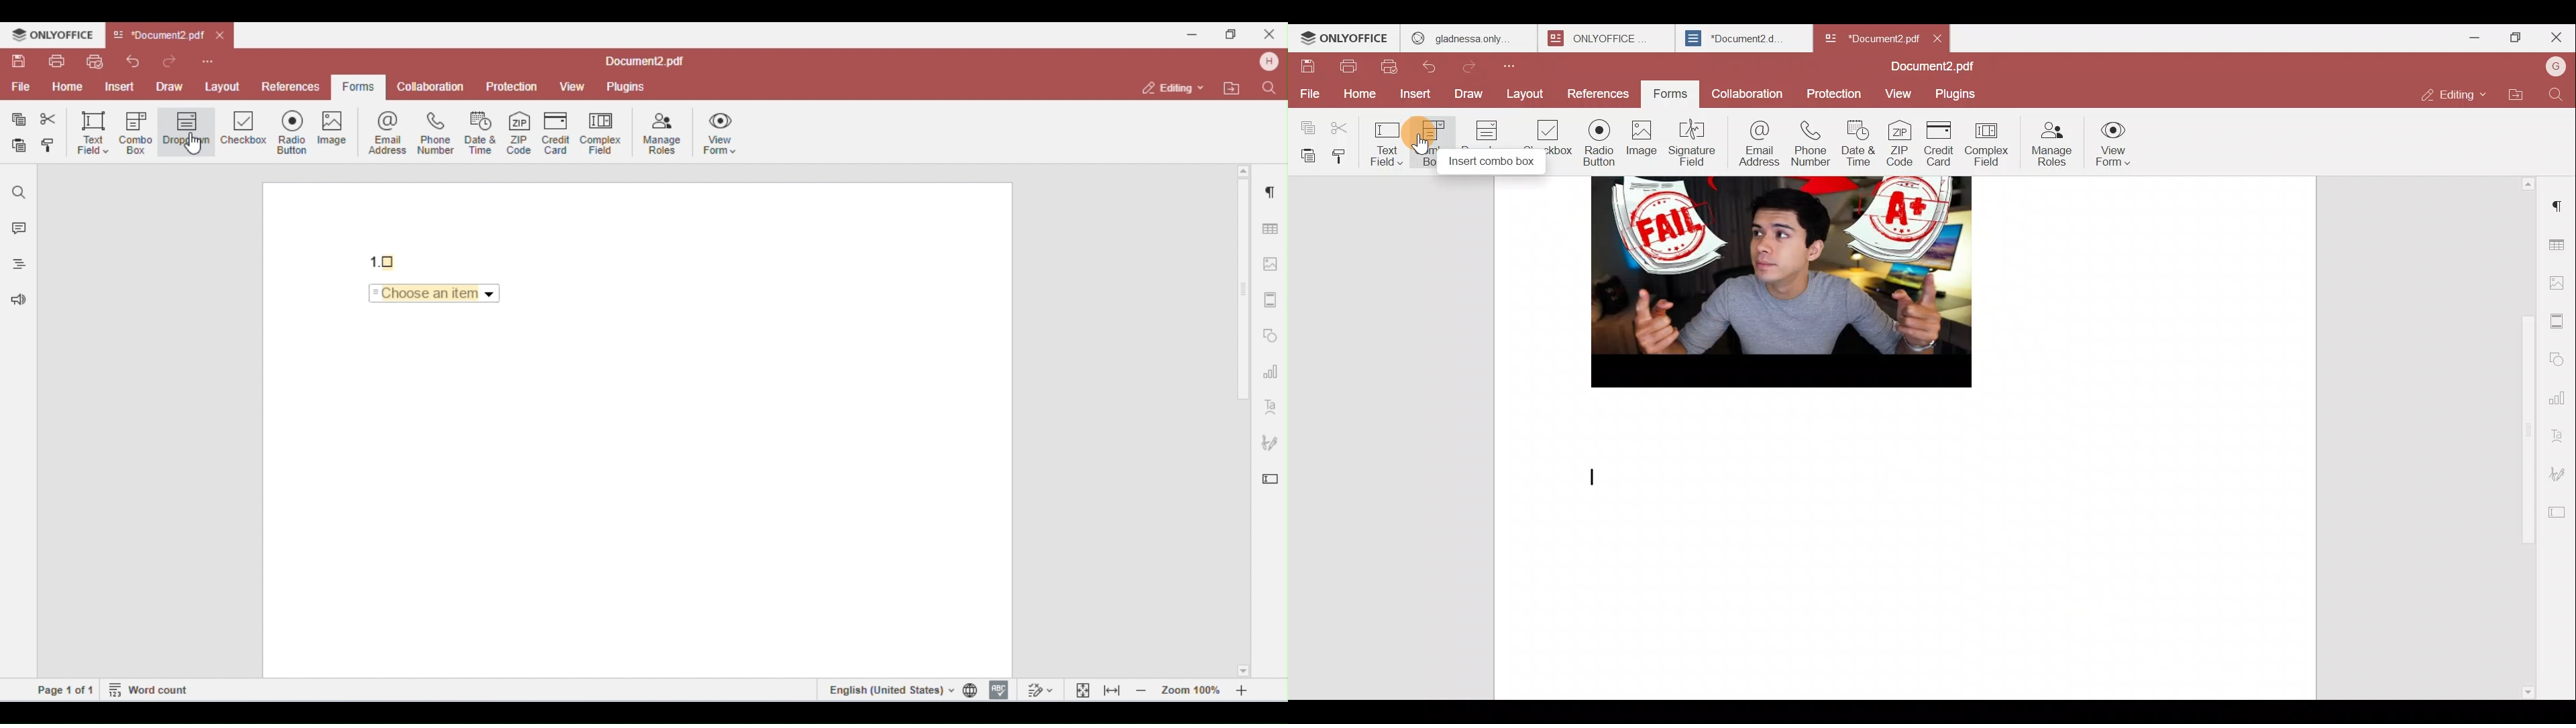 This screenshot has height=728, width=2576. I want to click on *Document2.d., so click(1735, 36).